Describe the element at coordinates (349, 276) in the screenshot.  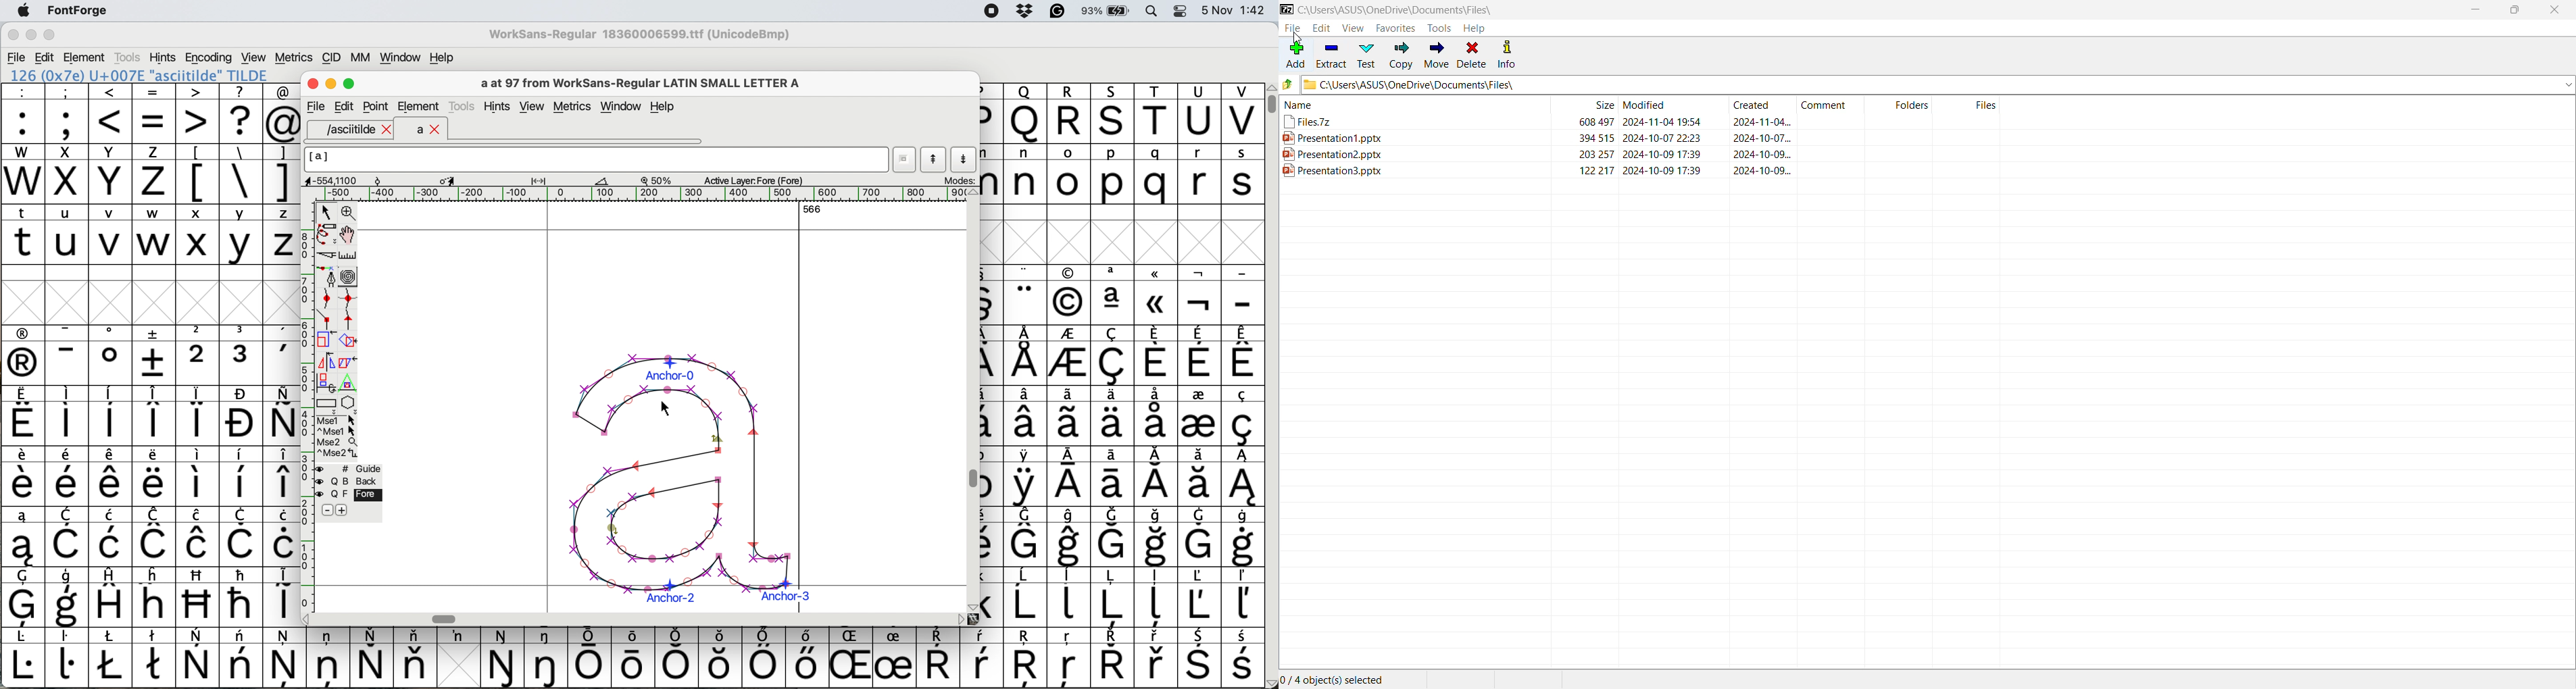
I see `change whether spiro is active or not` at that location.